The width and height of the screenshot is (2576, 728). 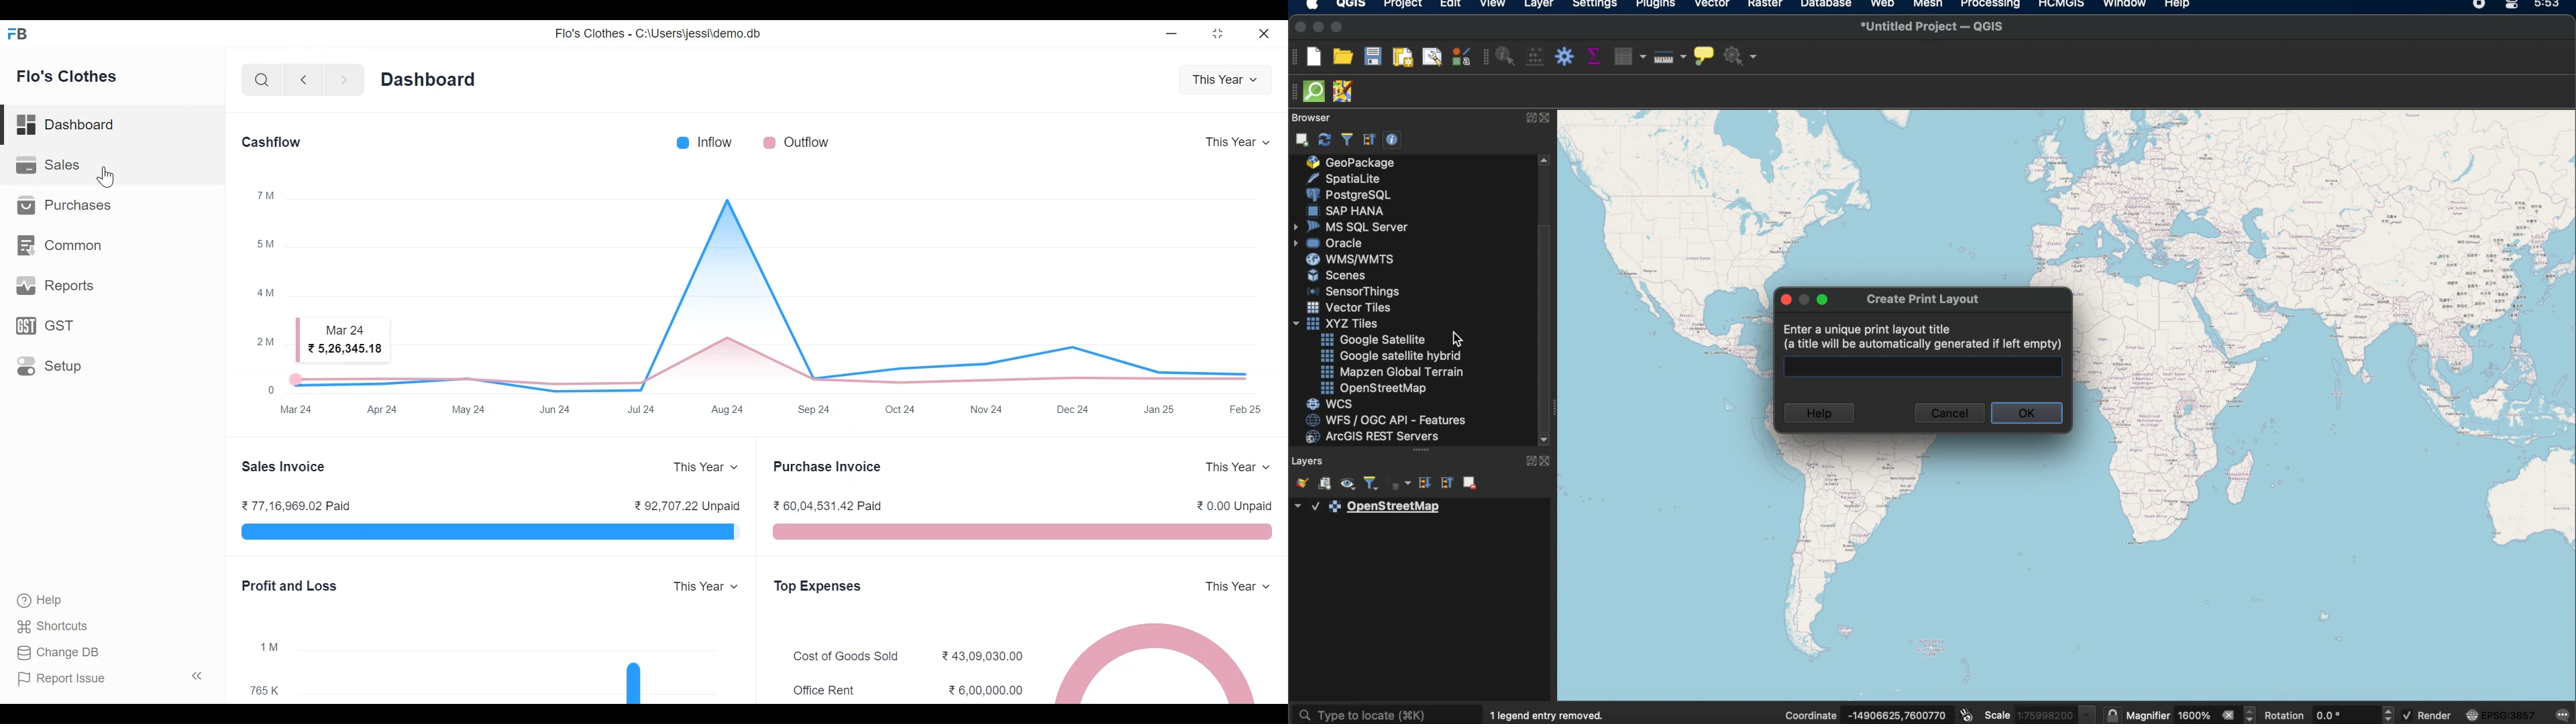 What do you see at coordinates (1705, 56) in the screenshot?
I see `show map tips` at bounding box center [1705, 56].